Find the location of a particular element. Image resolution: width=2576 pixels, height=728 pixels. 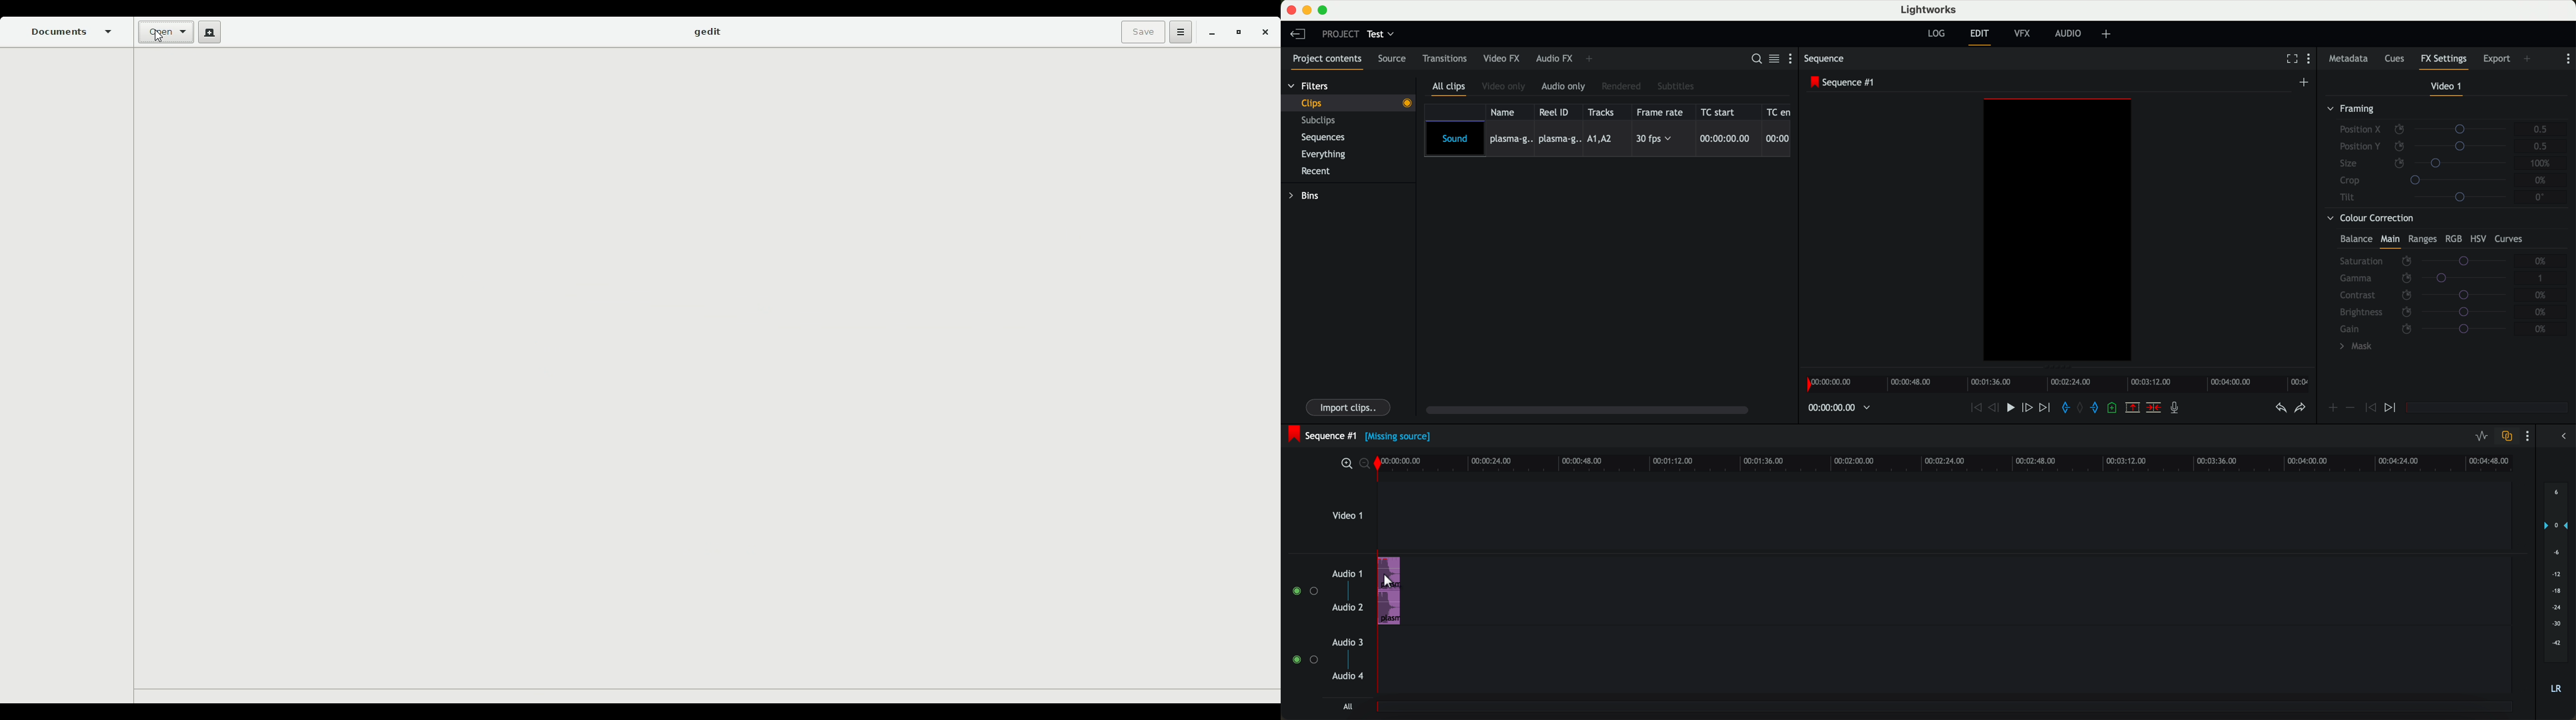

framing tab is located at coordinates (2446, 155).